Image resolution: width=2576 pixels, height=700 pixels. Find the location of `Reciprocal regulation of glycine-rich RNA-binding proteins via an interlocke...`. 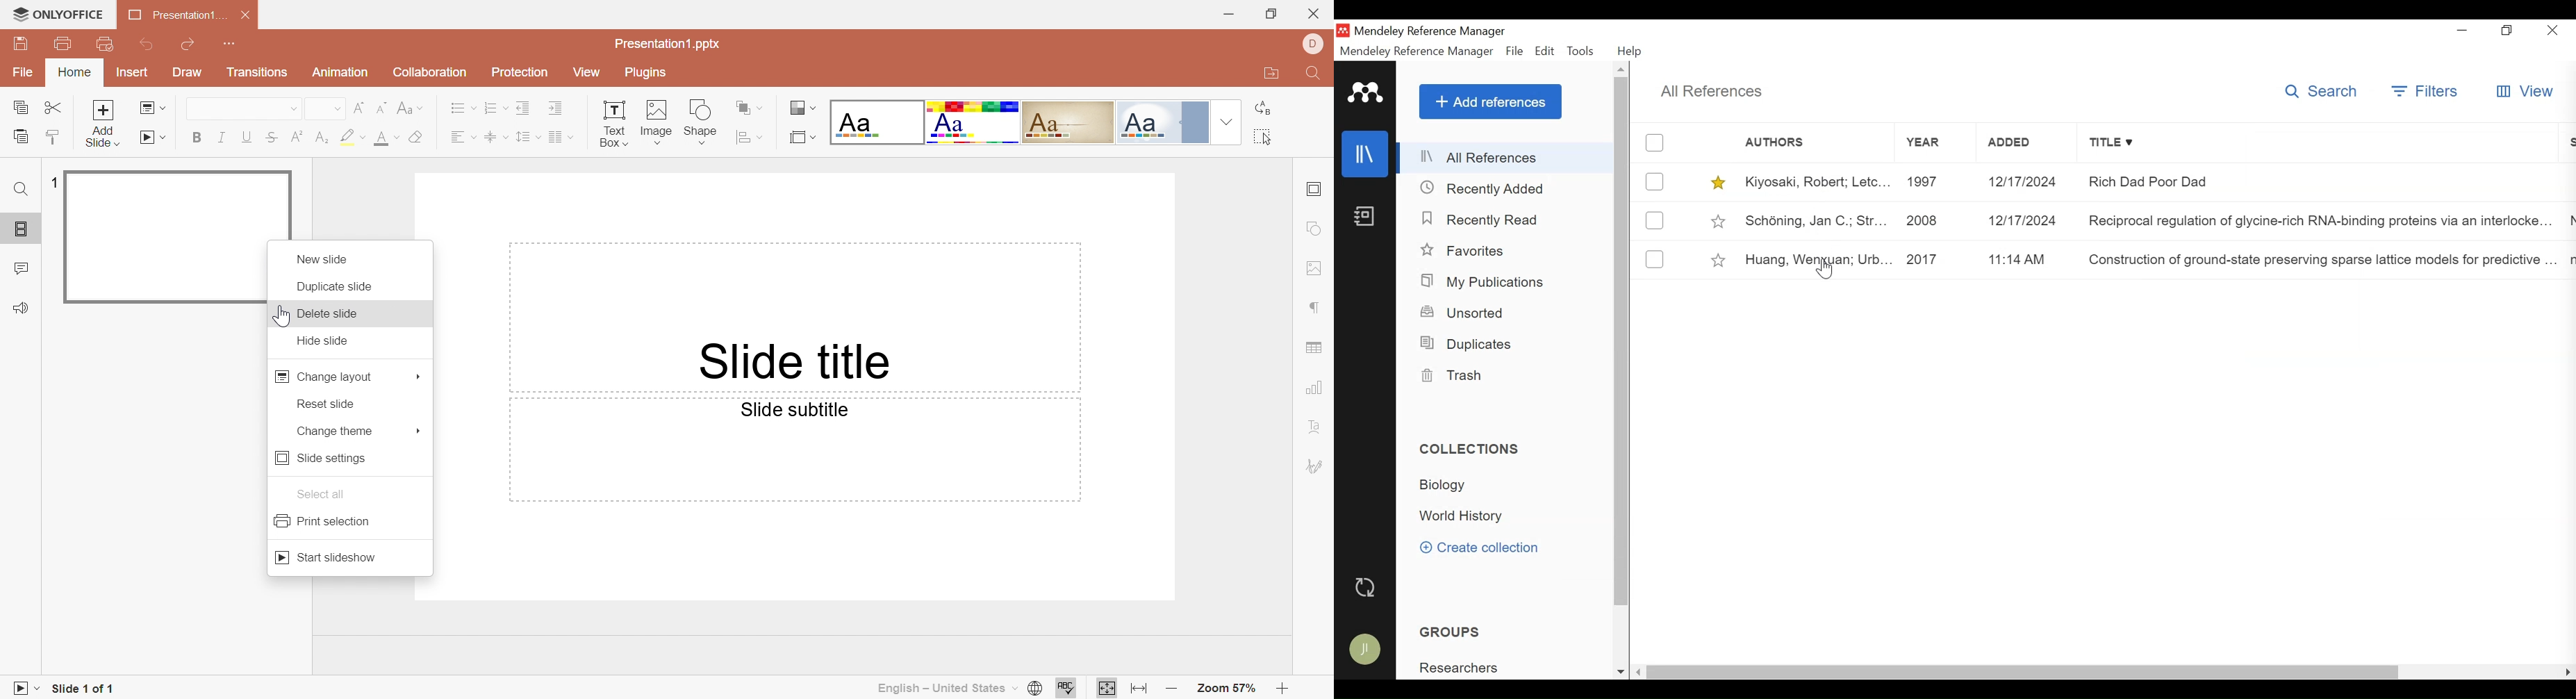

Reciprocal regulation of glycine-rich RNA-binding proteins via an interlocke... is located at coordinates (2321, 220).